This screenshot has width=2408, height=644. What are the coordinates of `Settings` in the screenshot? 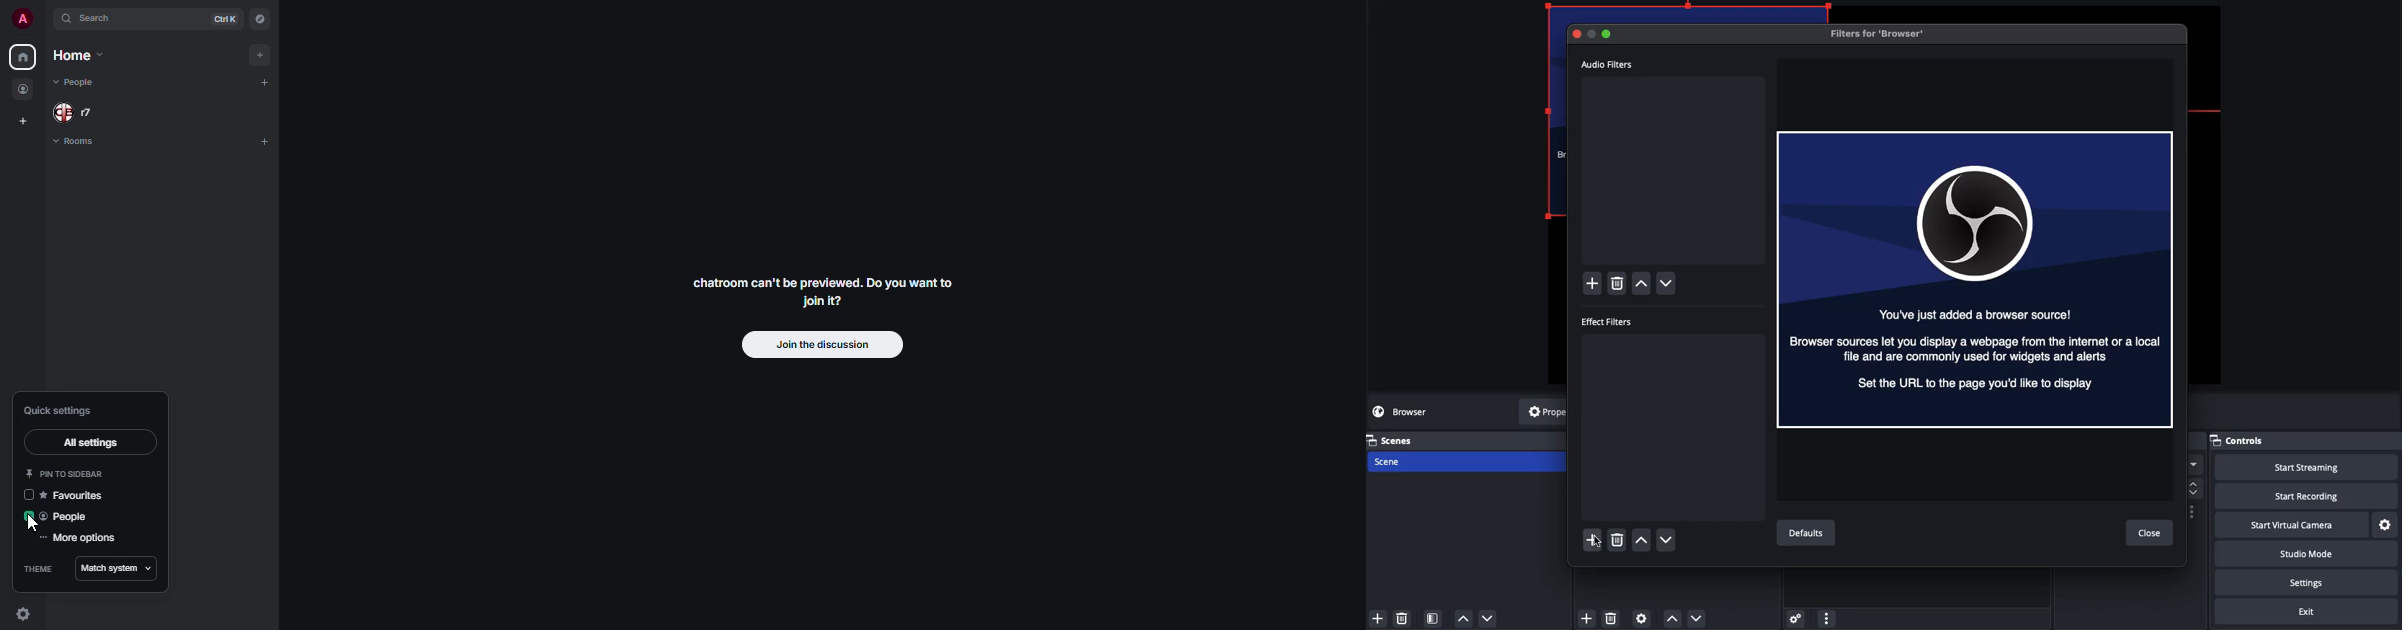 It's located at (2385, 525).